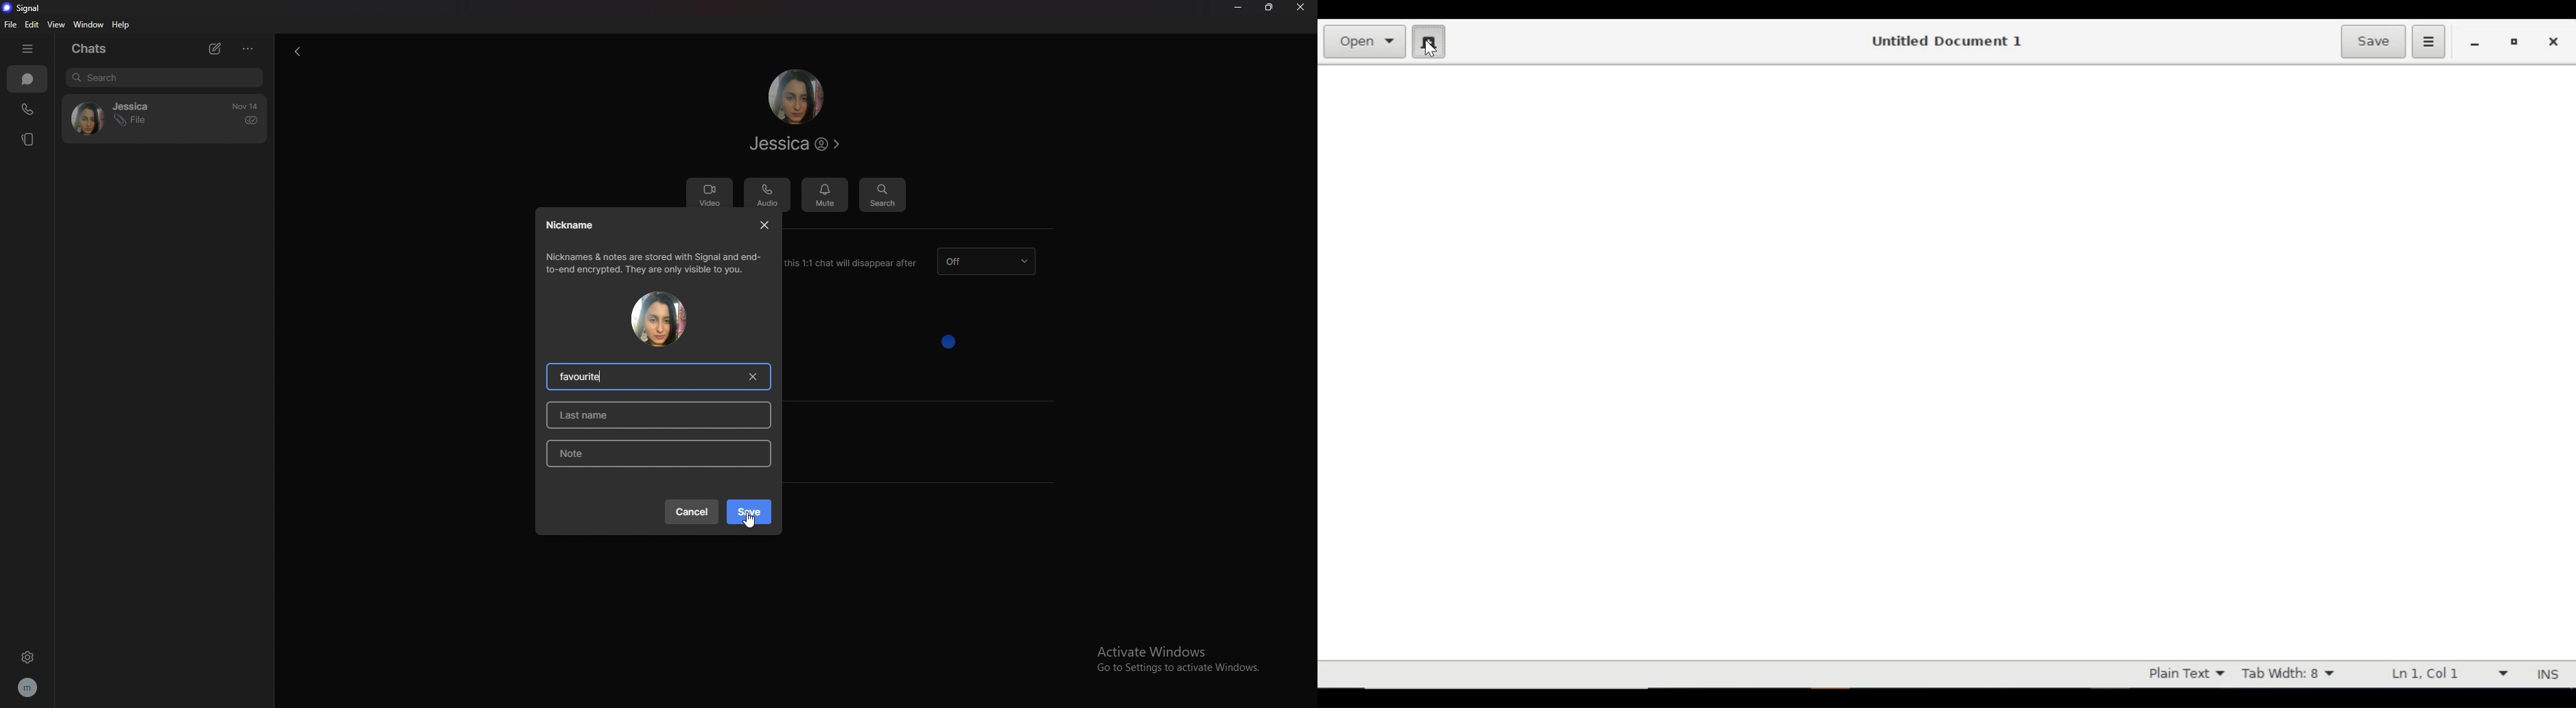 This screenshot has height=728, width=2576. I want to click on close, so click(767, 224).